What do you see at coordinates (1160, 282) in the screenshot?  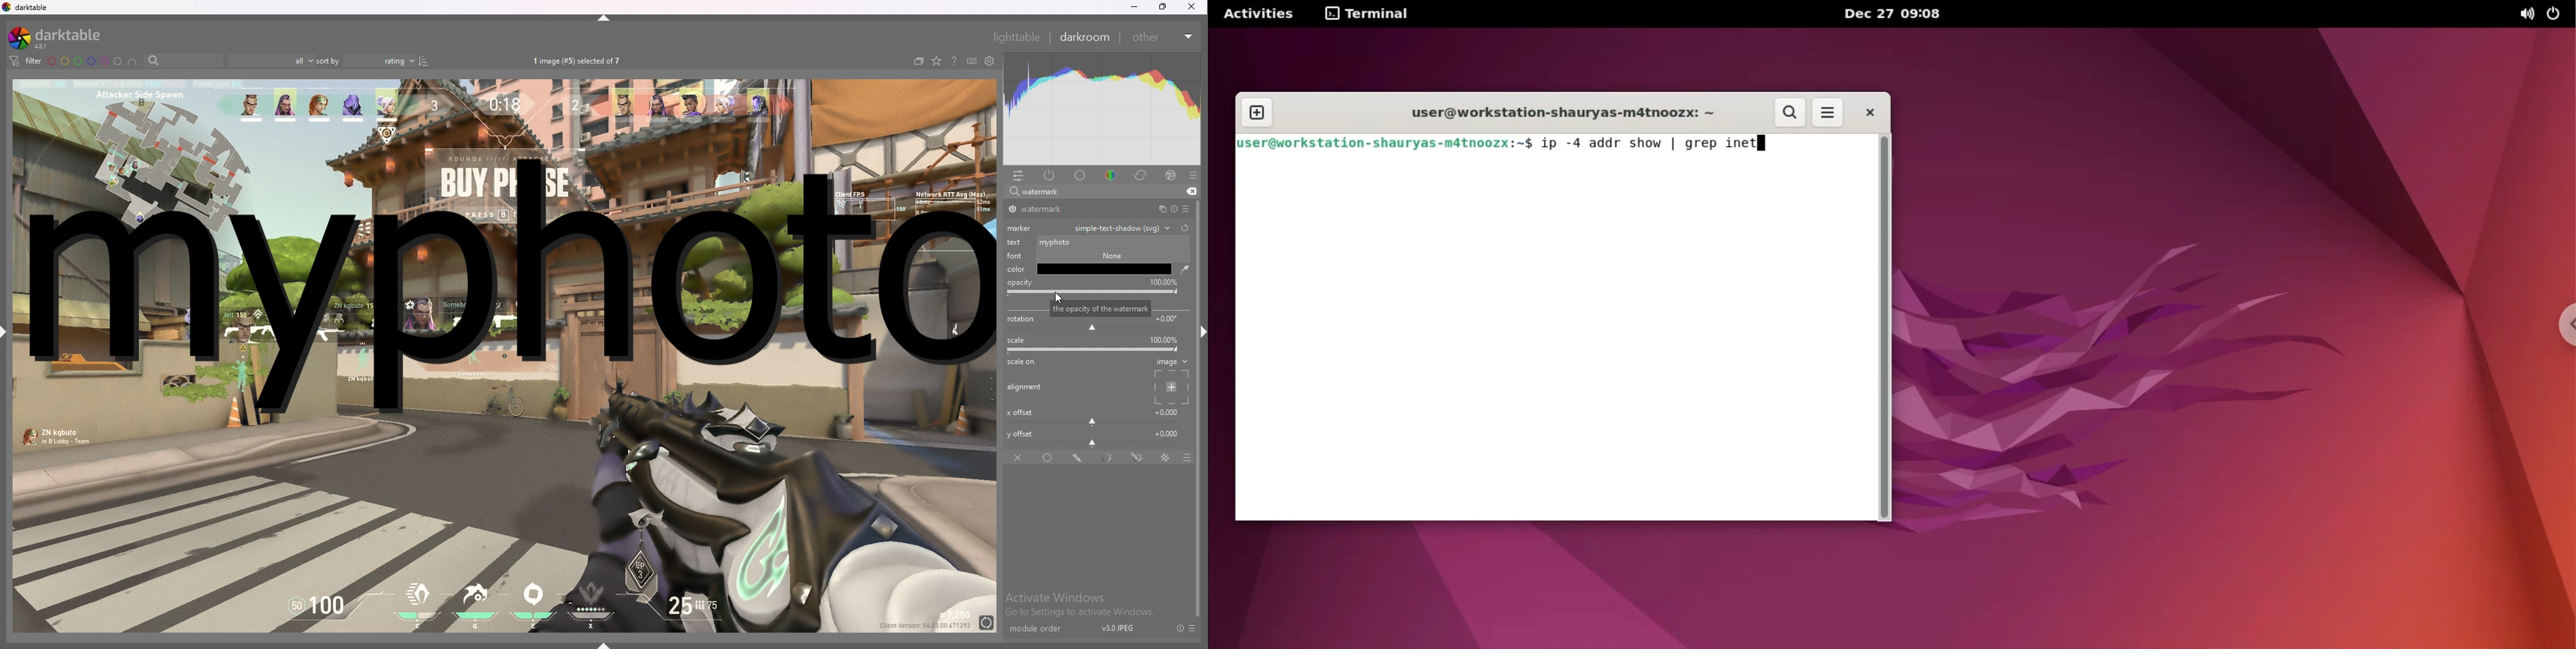 I see `100.00%` at bounding box center [1160, 282].